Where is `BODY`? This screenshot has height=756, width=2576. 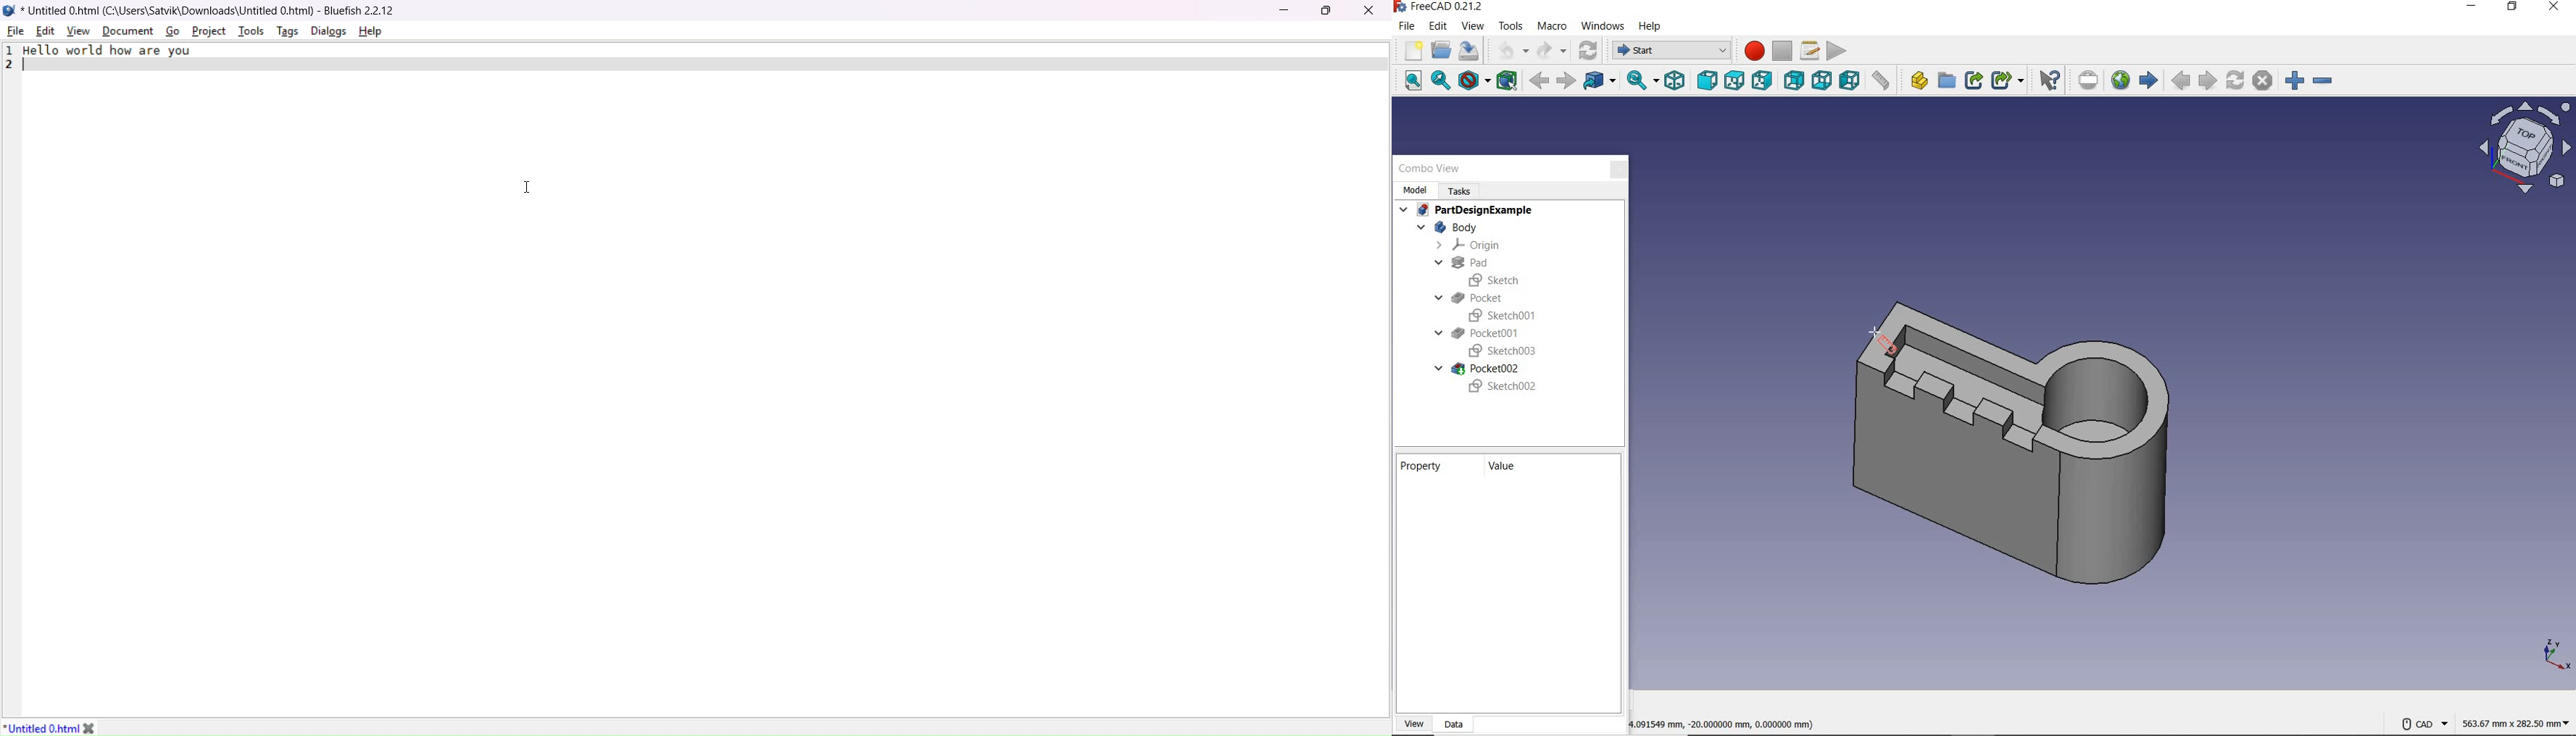
BODY is located at coordinates (1446, 228).